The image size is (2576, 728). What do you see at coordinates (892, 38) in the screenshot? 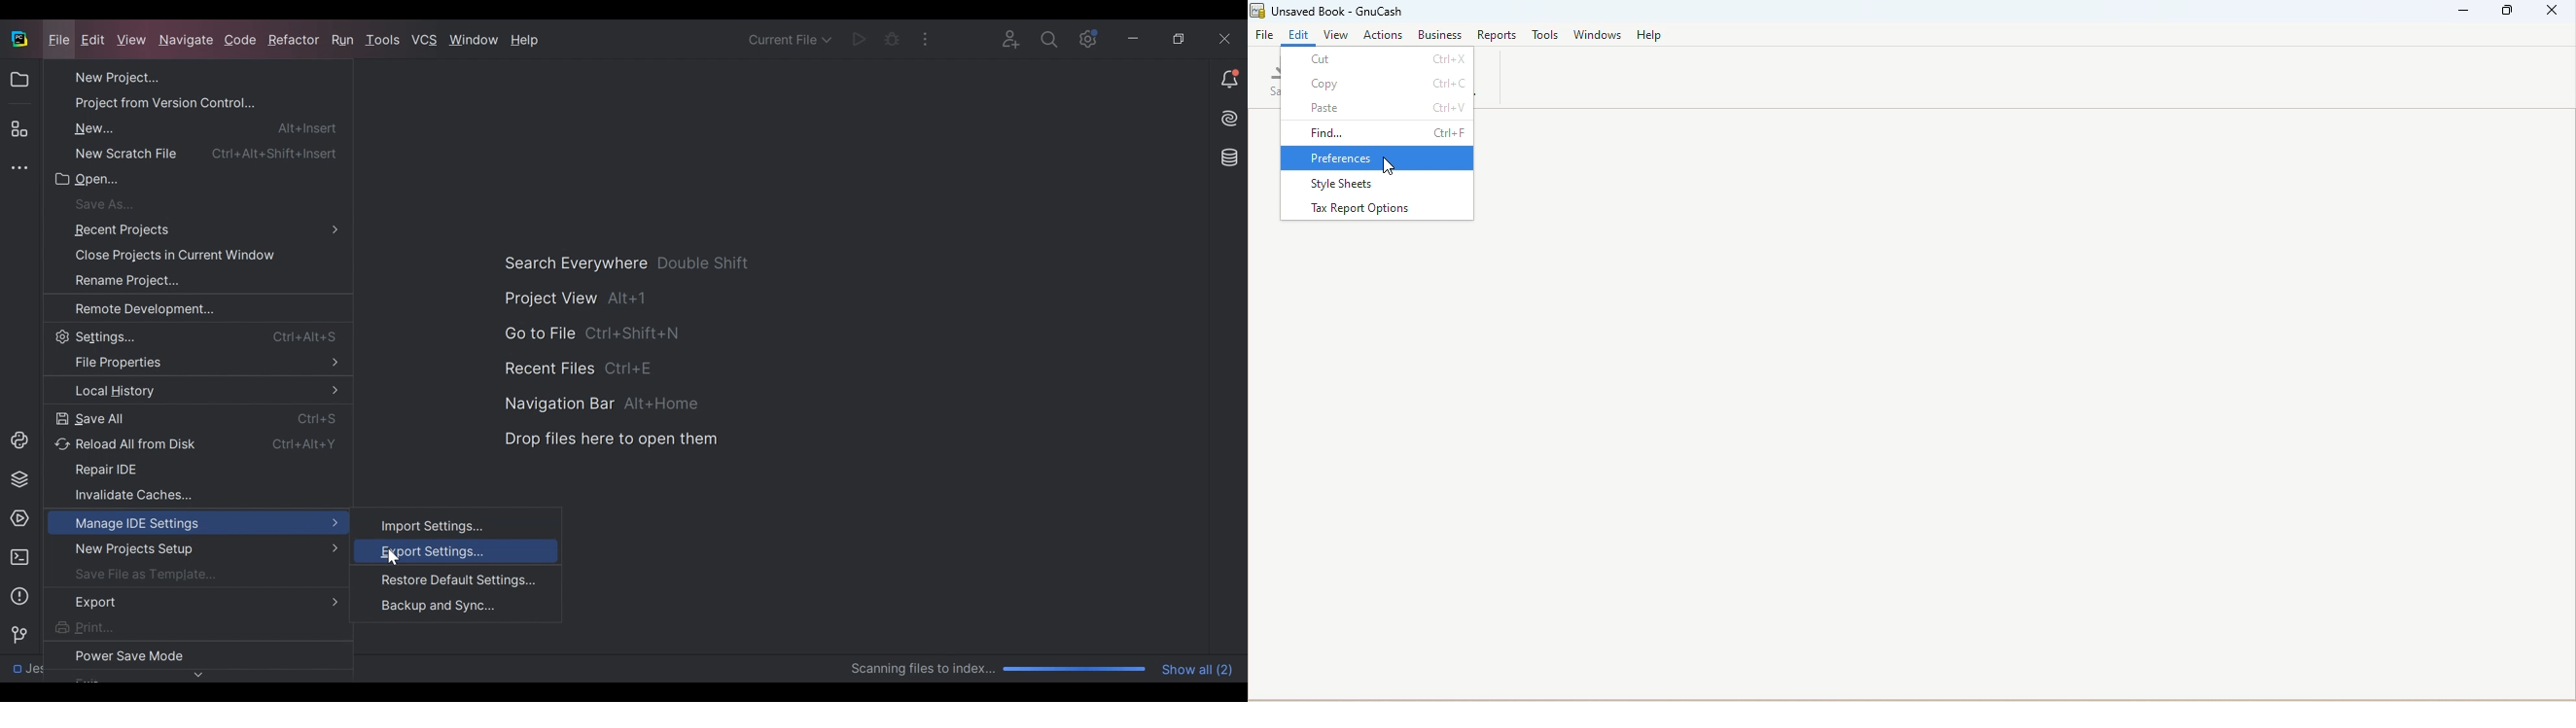
I see `Bug` at bounding box center [892, 38].